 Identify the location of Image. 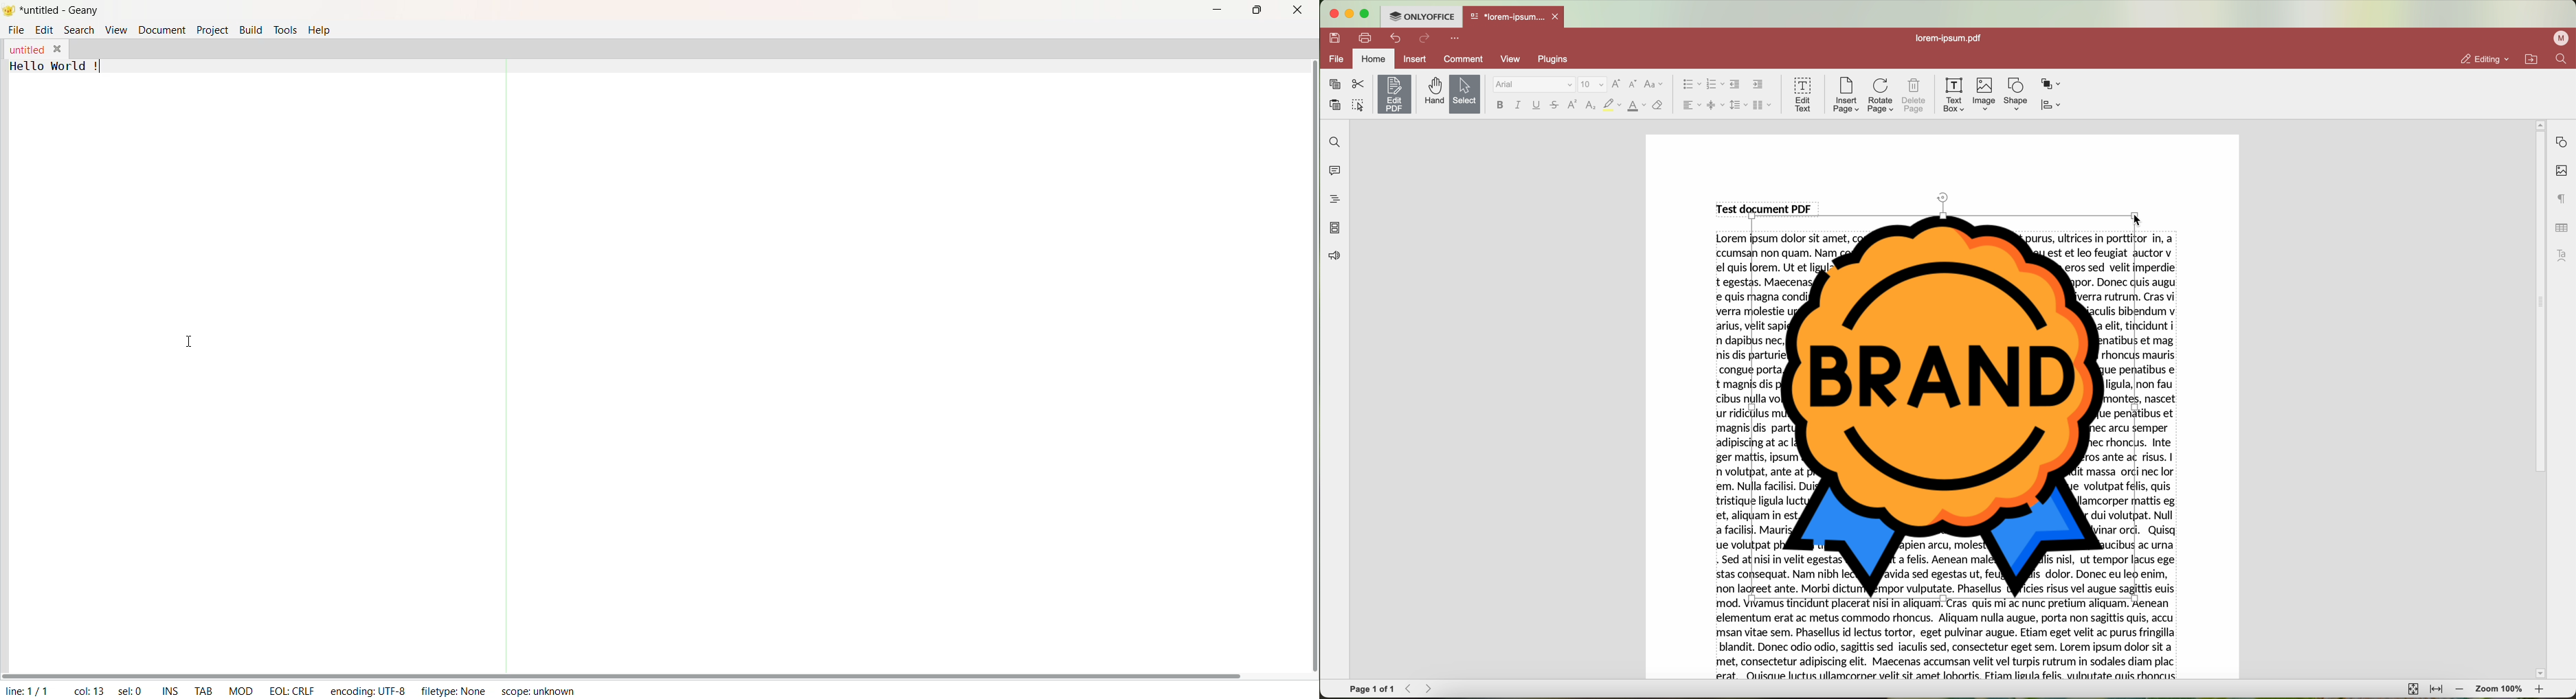
(1985, 95).